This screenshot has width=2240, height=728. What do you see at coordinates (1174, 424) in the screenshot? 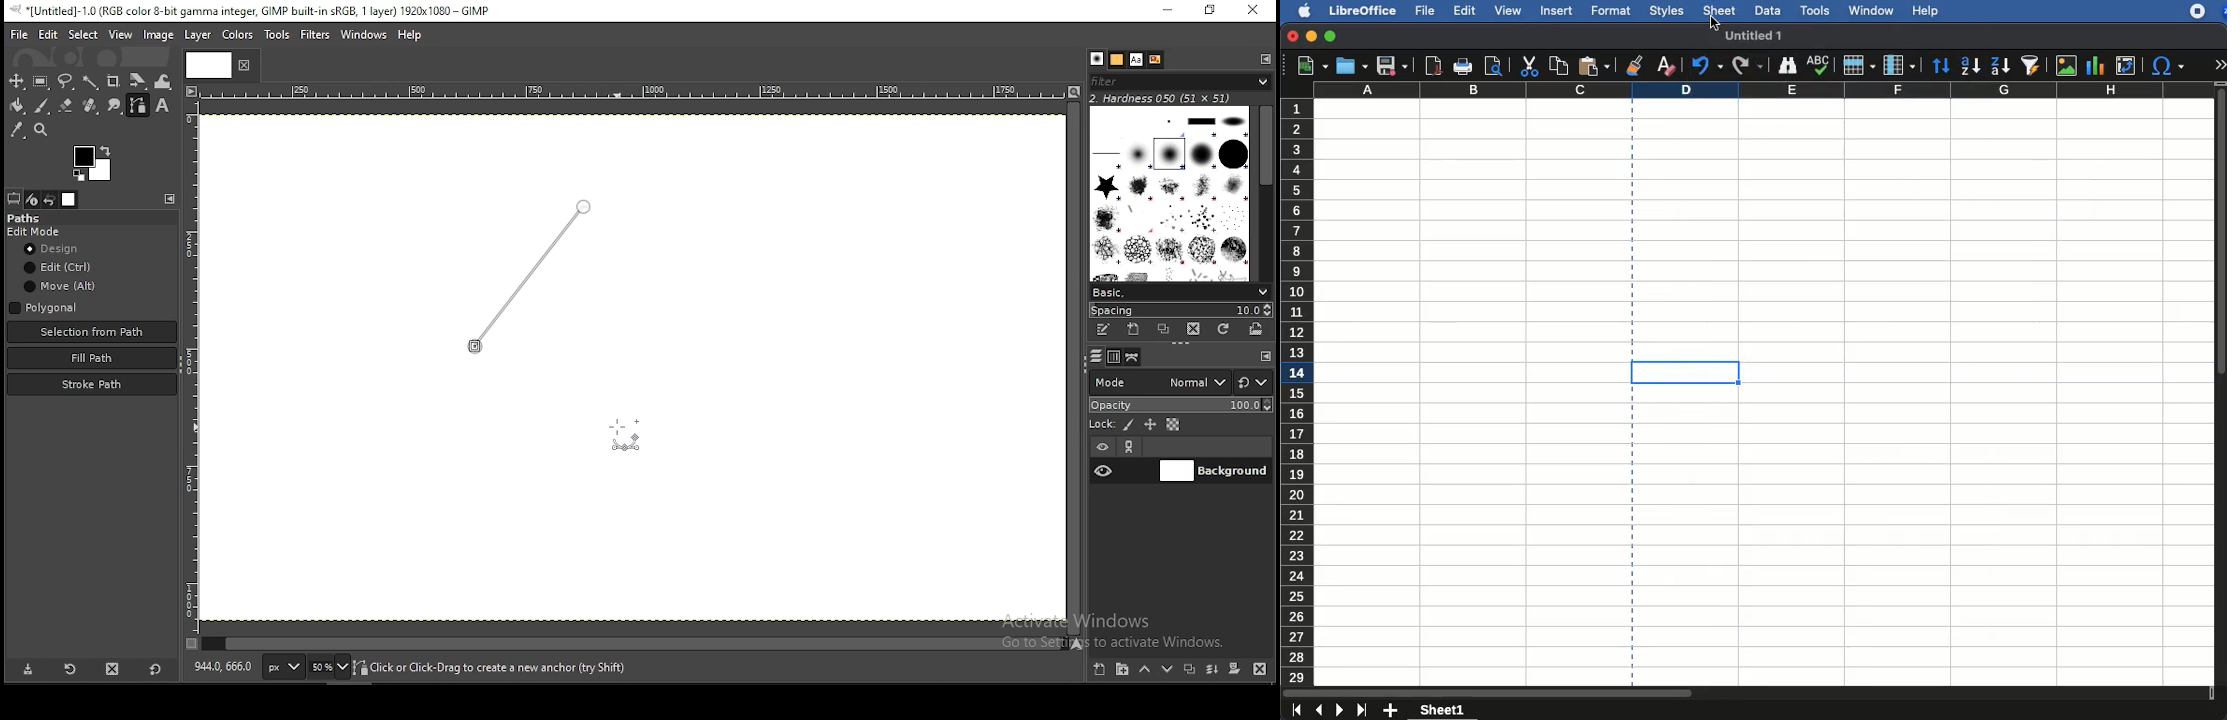
I see `lock alpha channel` at bounding box center [1174, 424].